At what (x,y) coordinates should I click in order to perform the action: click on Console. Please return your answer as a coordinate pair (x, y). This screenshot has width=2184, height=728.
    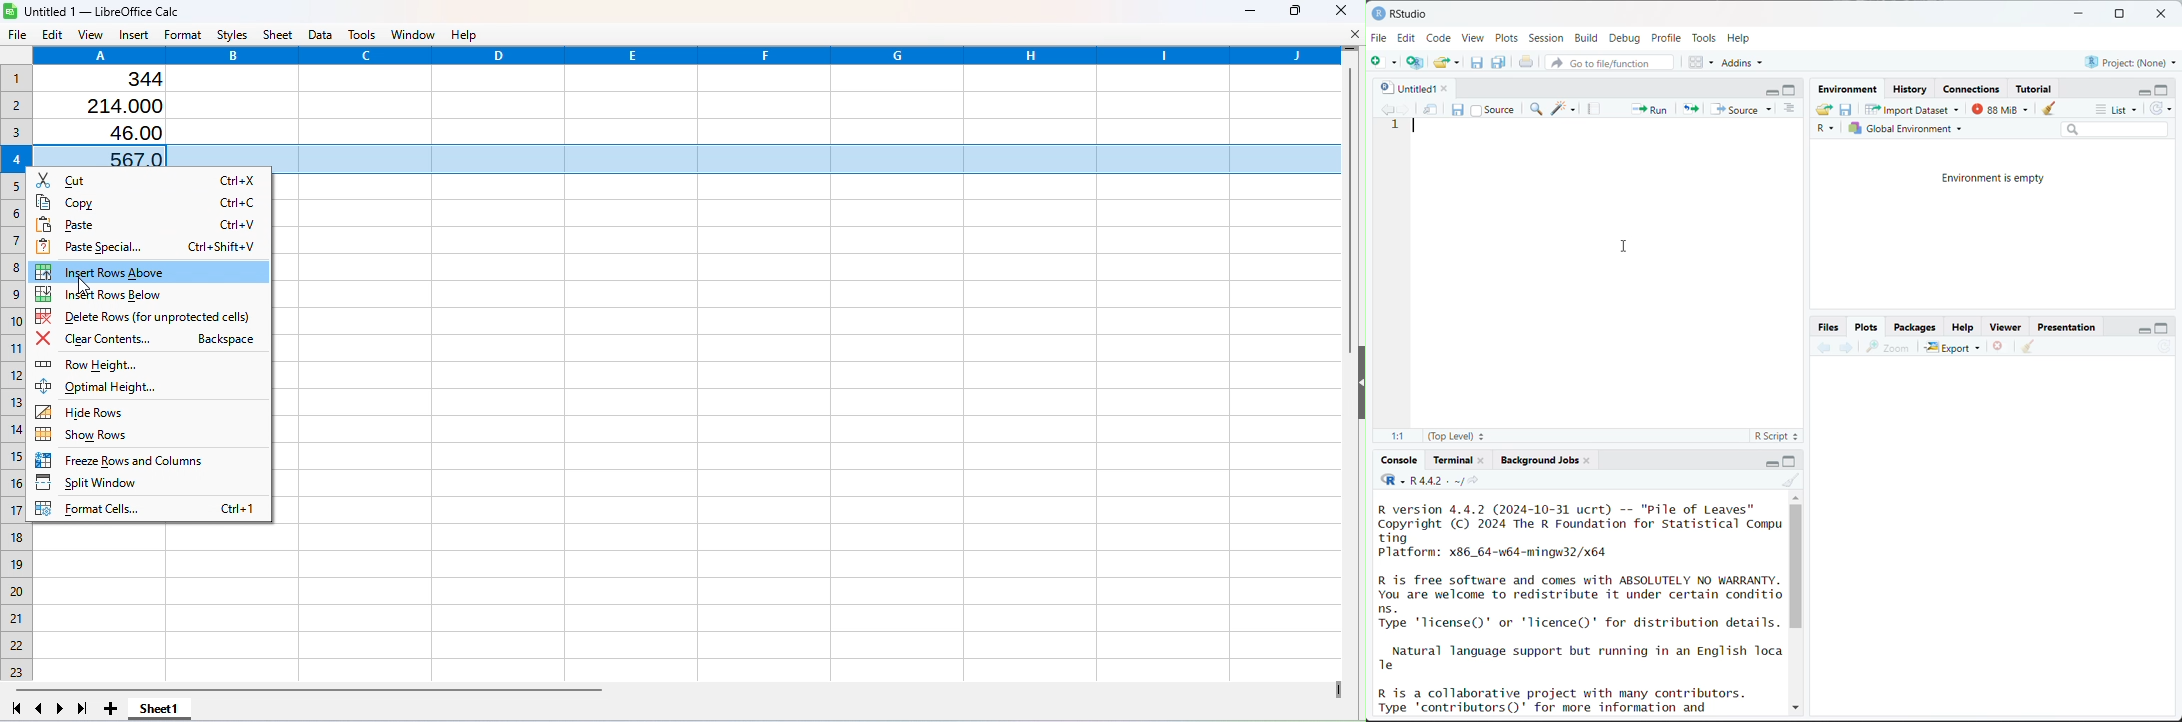
    Looking at the image, I should click on (1400, 460).